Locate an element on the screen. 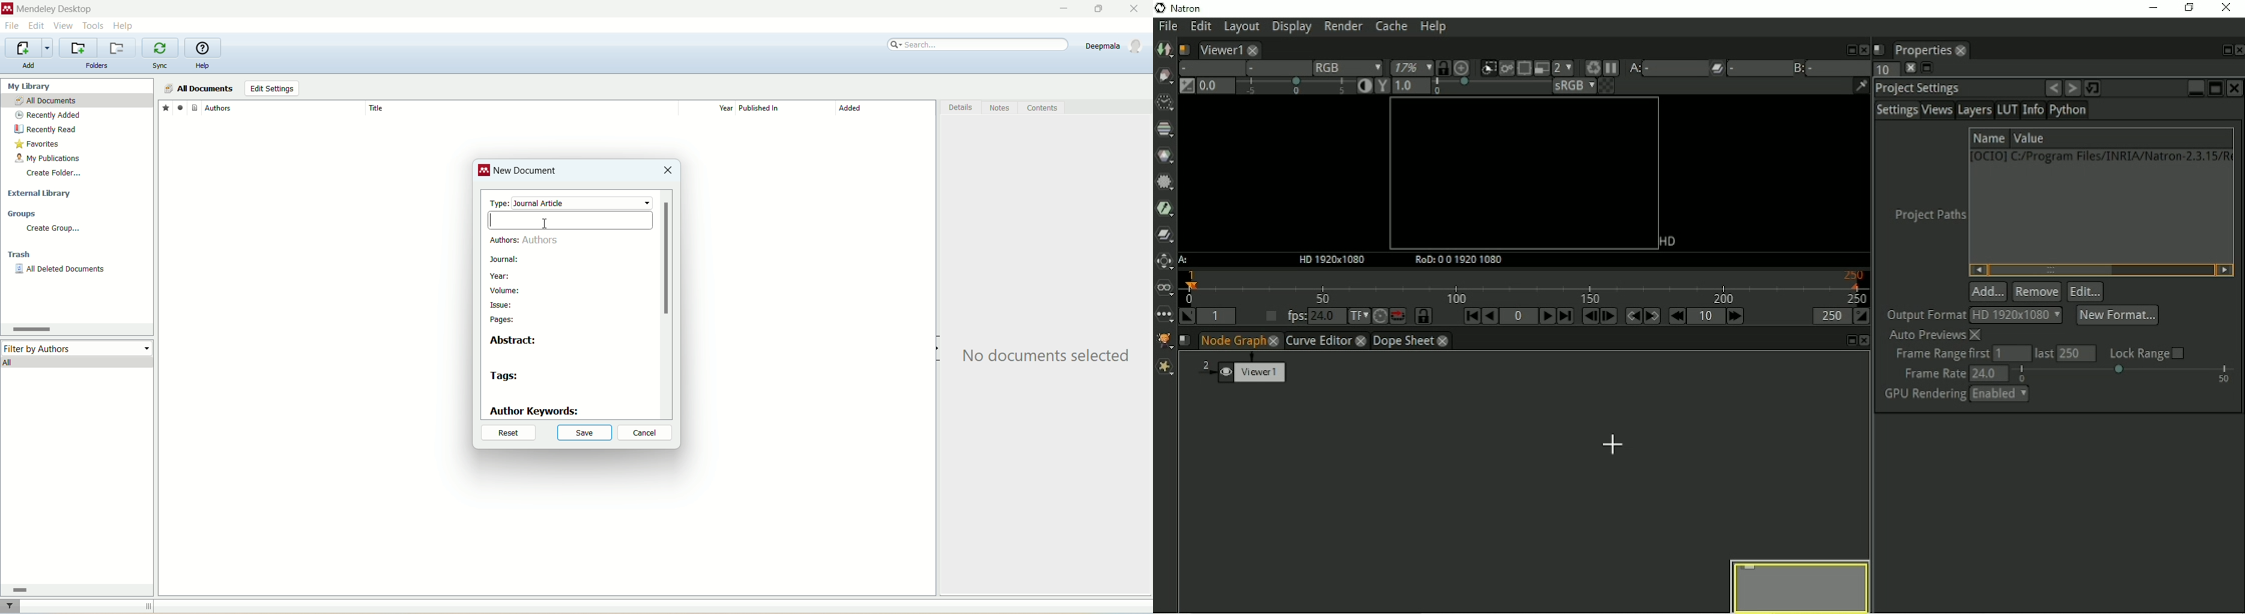  year is located at coordinates (500, 277).